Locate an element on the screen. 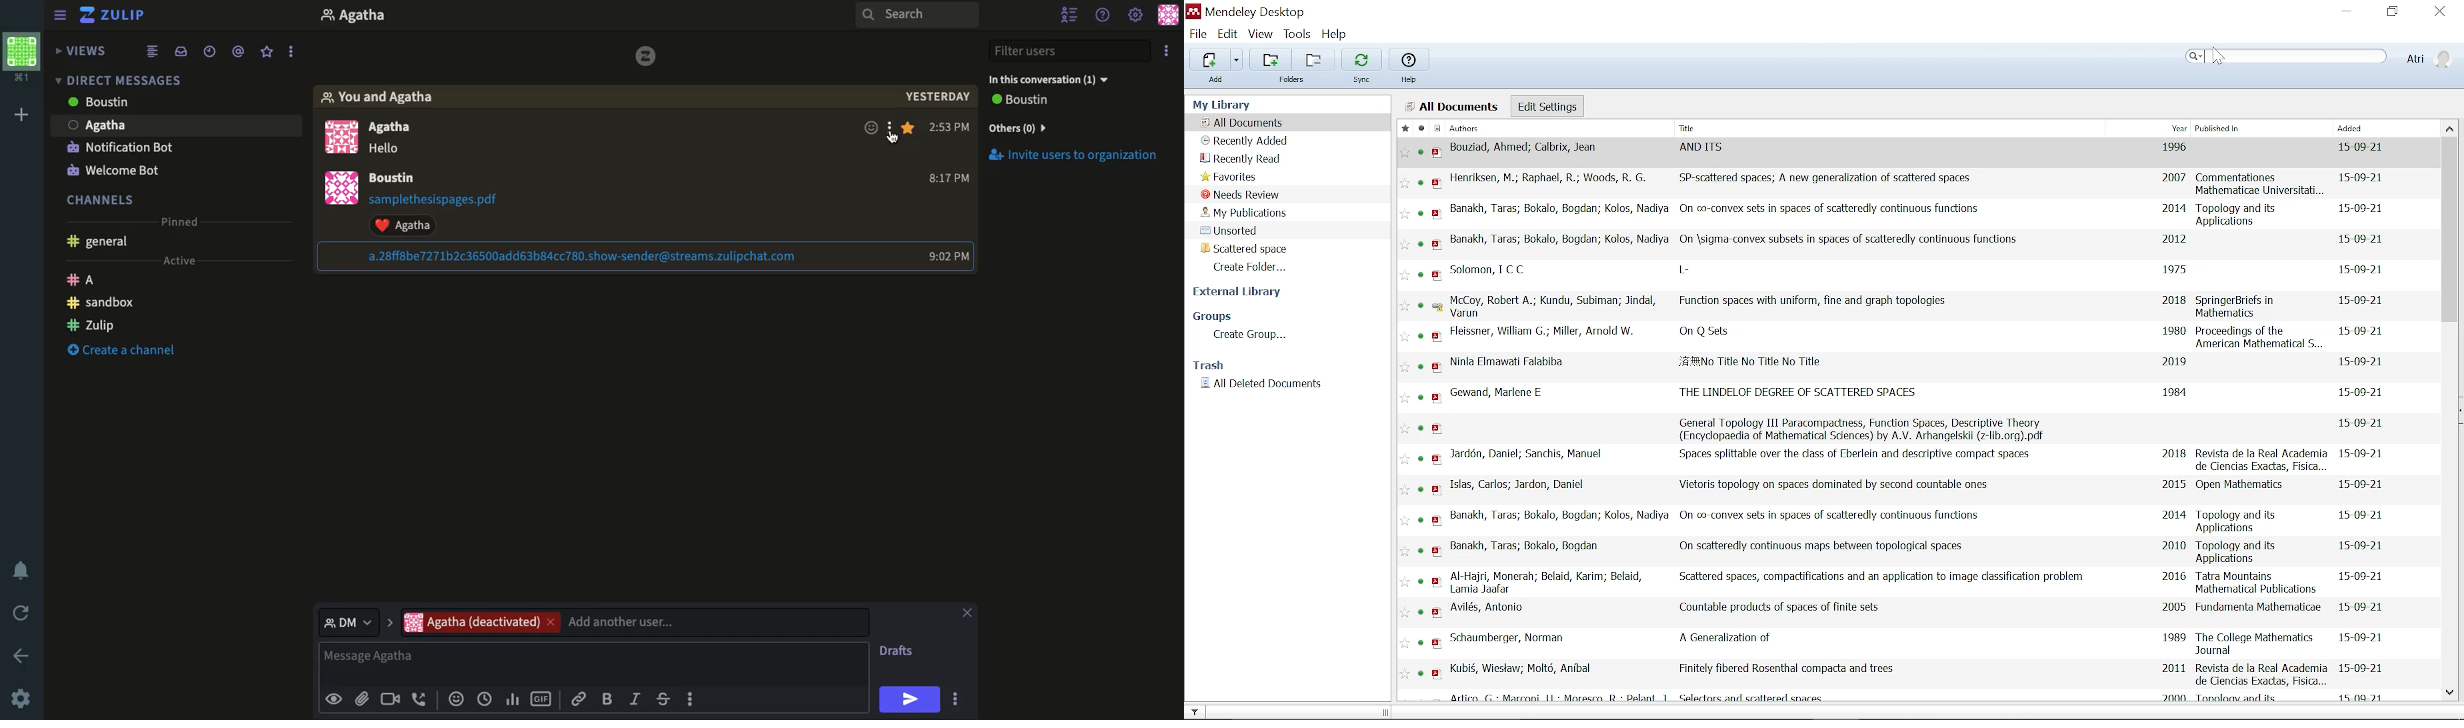 The image size is (2464, 728). Add to favorite is located at coordinates (1406, 429).